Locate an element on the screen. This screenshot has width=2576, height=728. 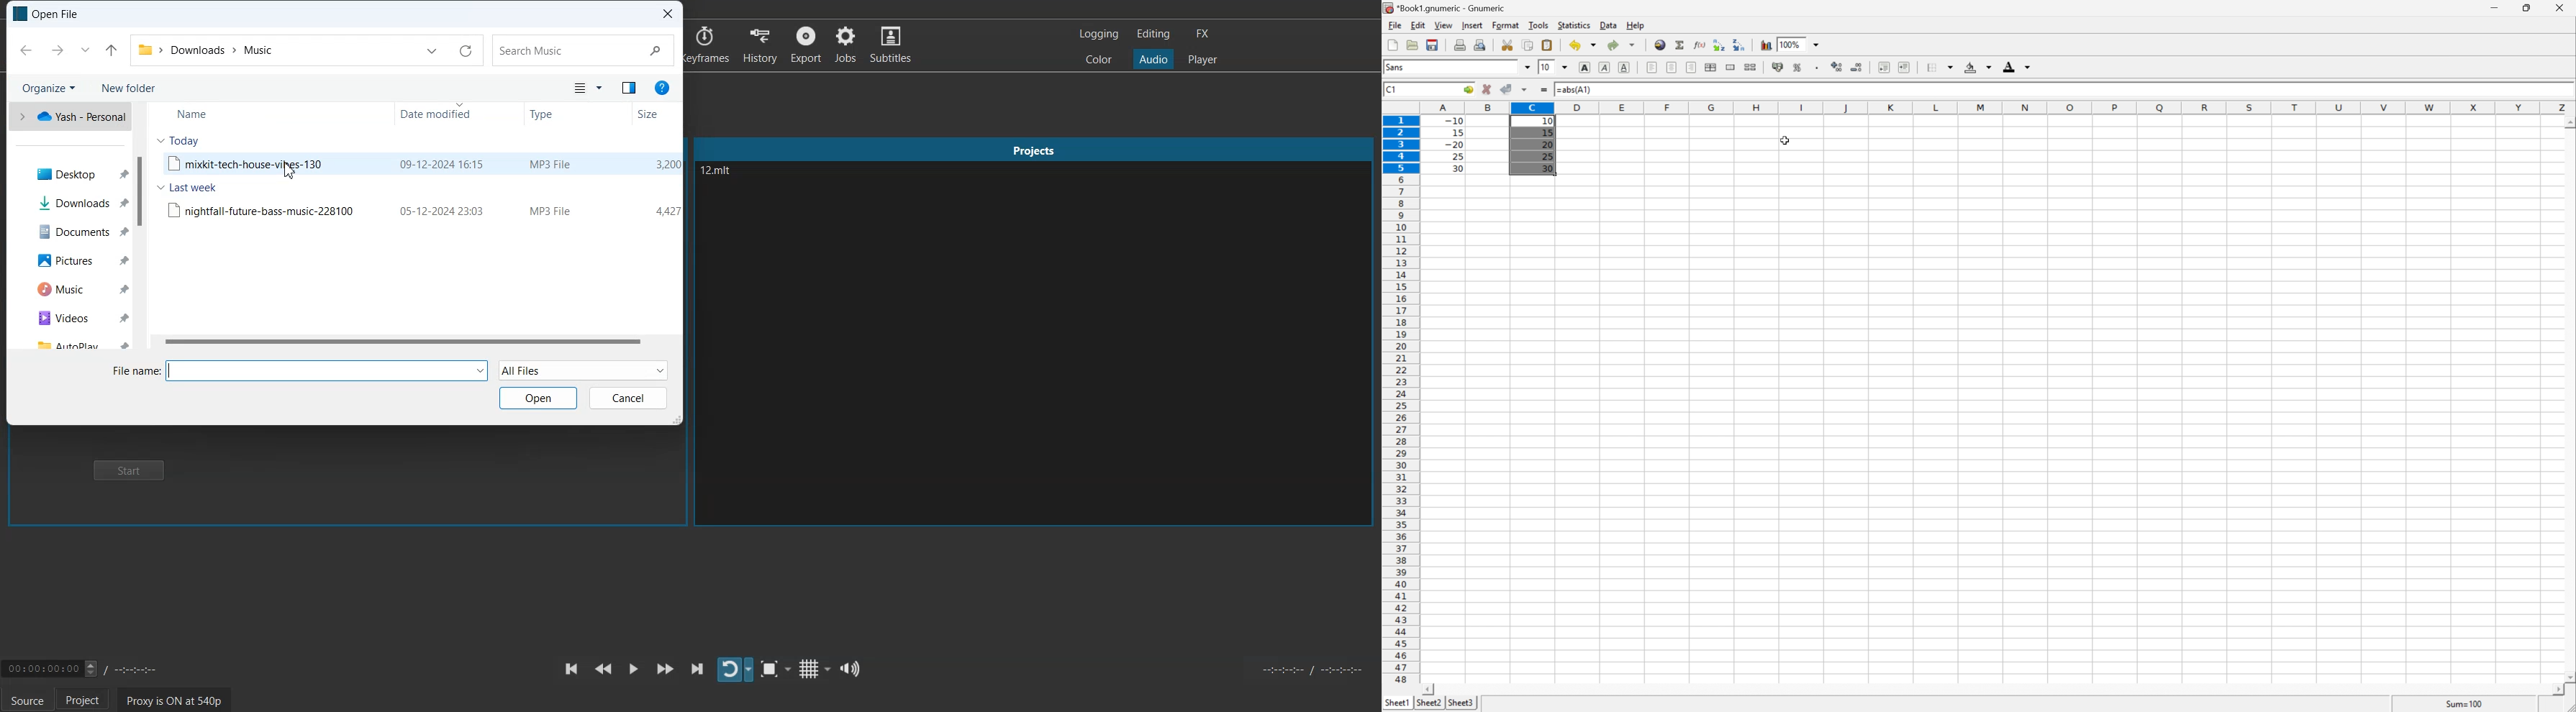
Jobs is located at coordinates (846, 45).